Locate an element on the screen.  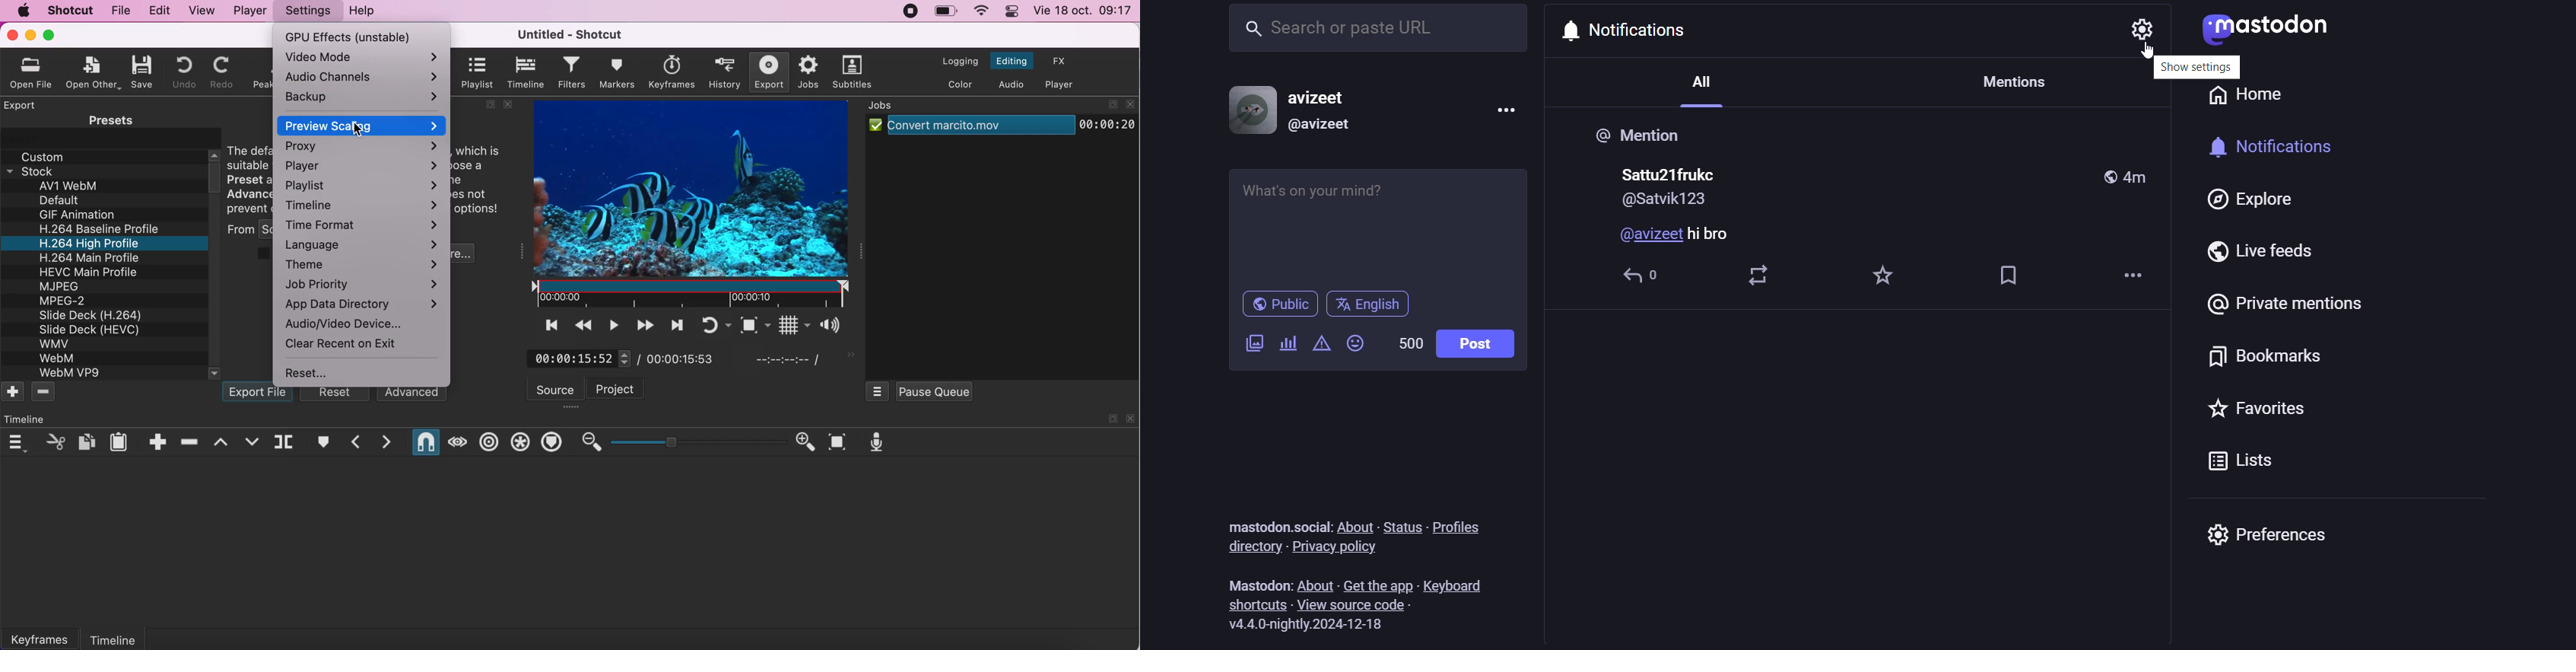
close is located at coordinates (11, 35).